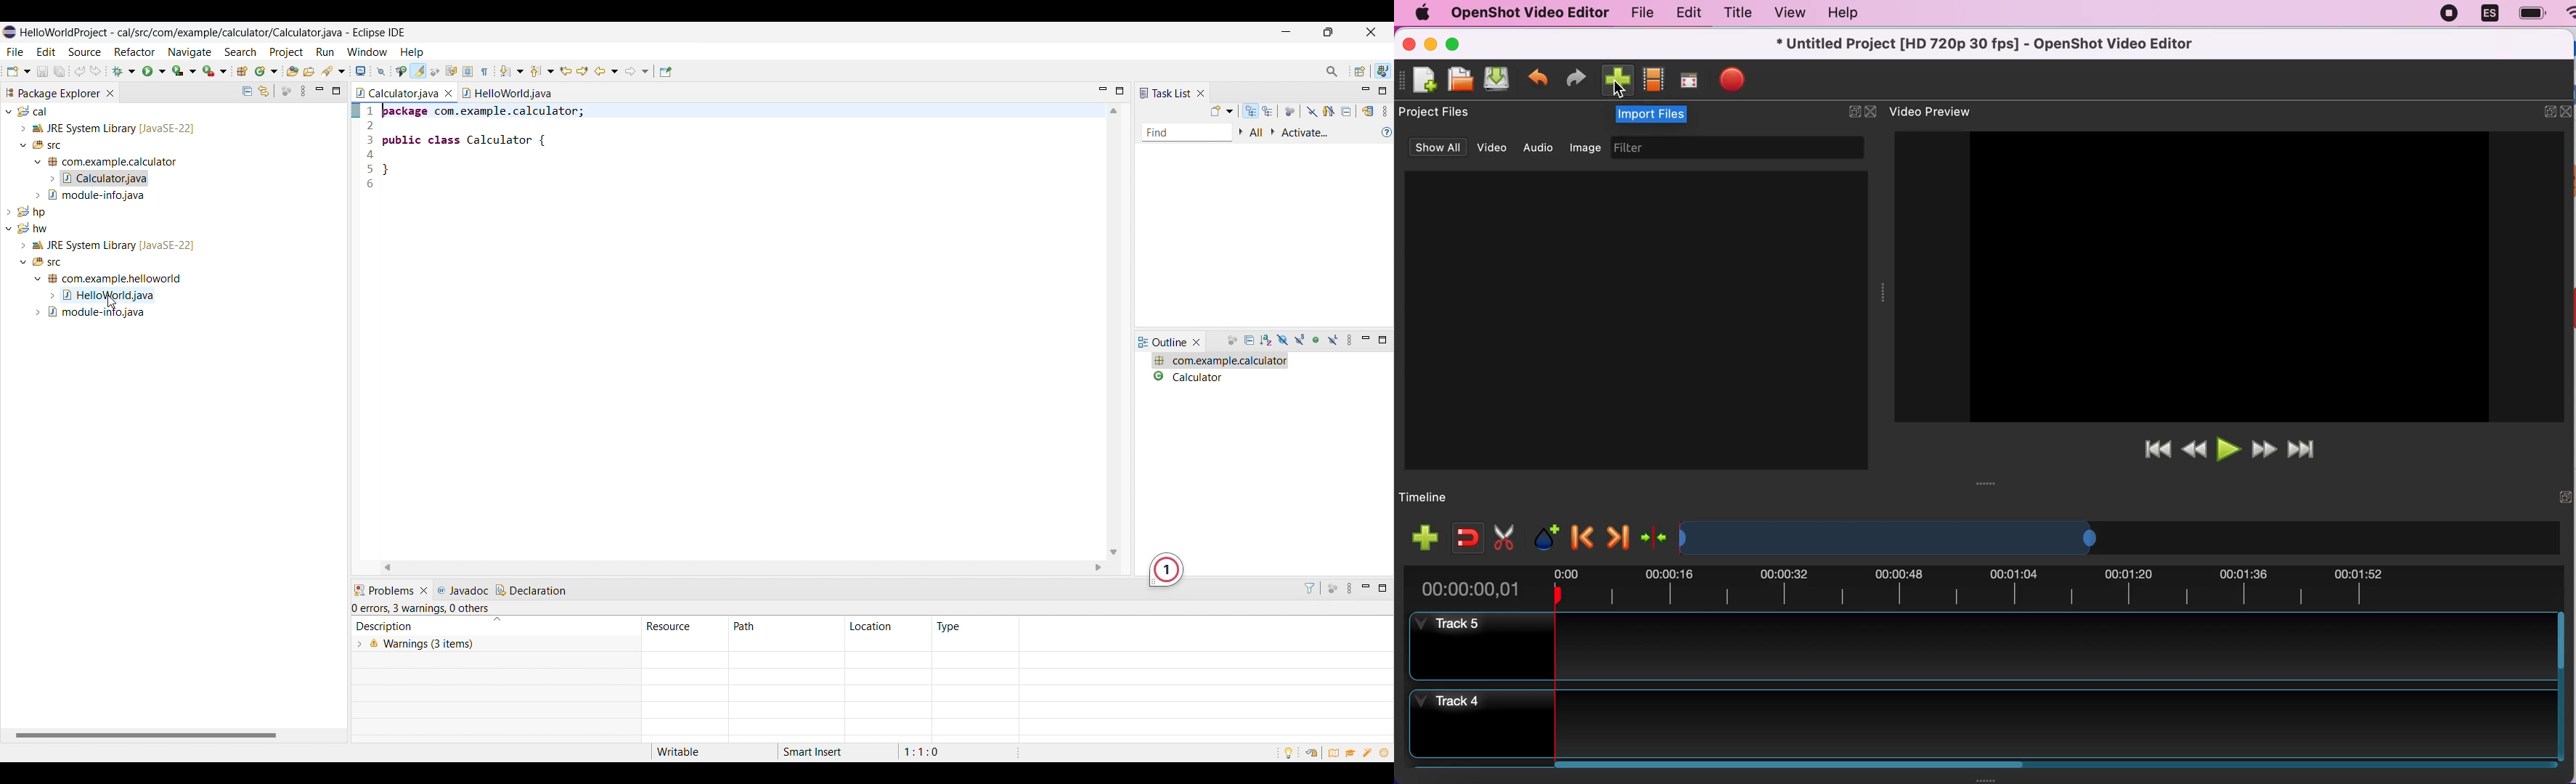 The width and height of the screenshot is (2576, 784). What do you see at coordinates (1382, 91) in the screenshot?
I see `Maximize` at bounding box center [1382, 91].